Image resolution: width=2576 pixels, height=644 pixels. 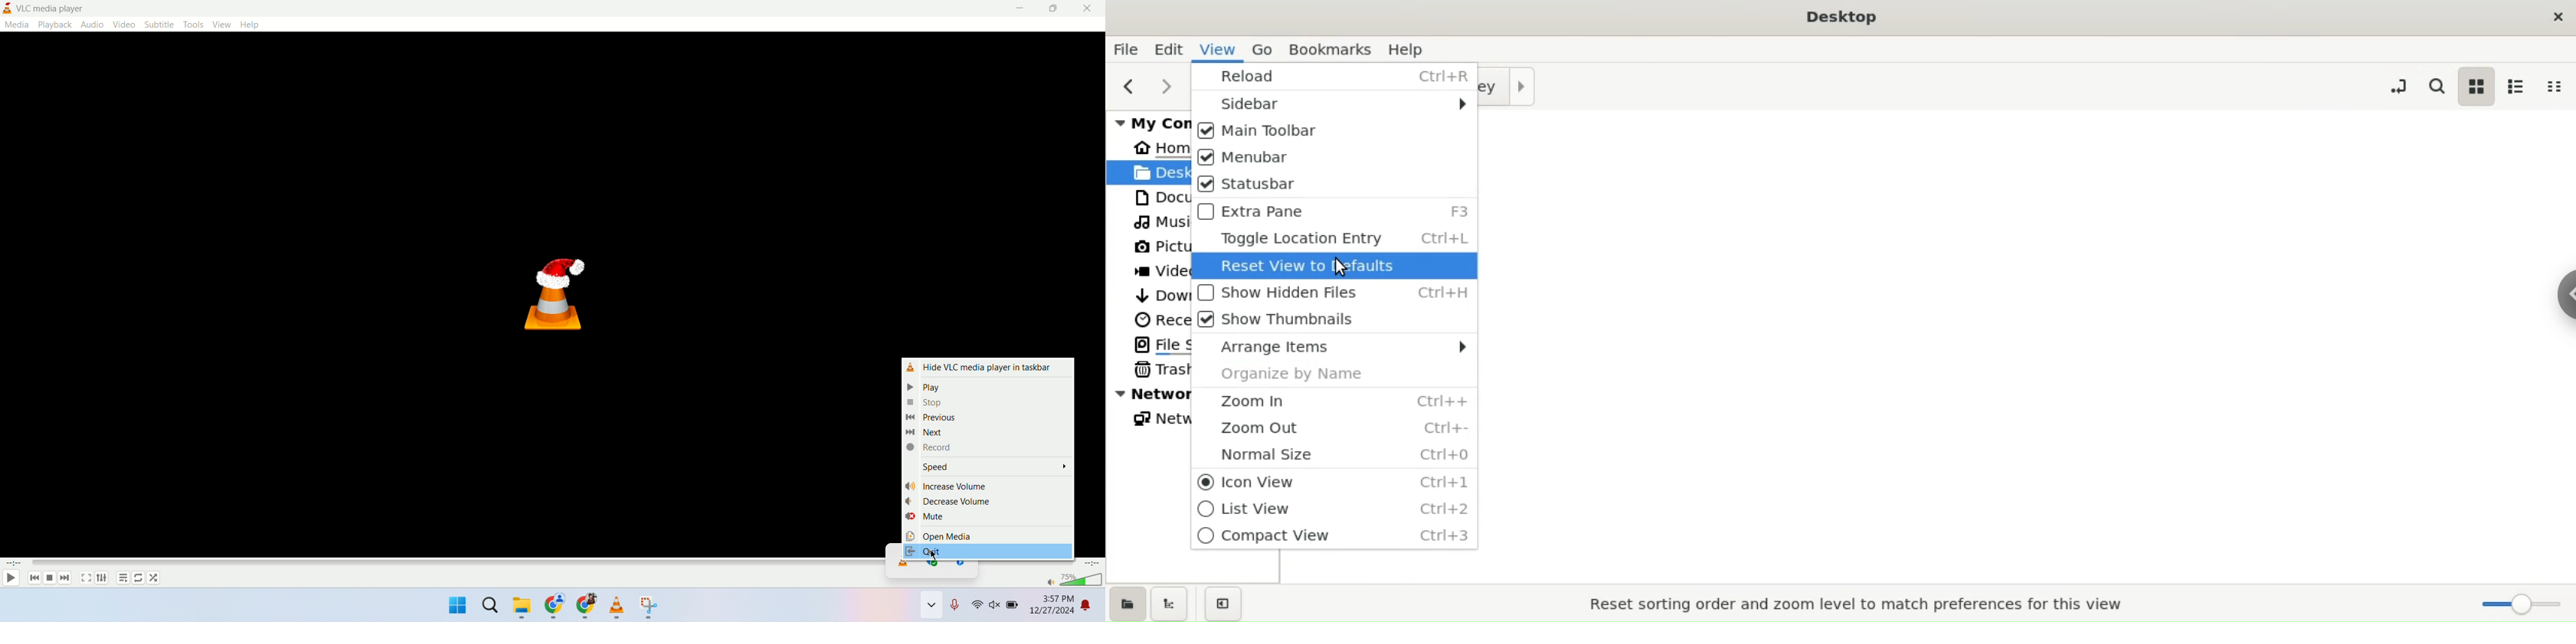 I want to click on mouse cursor, so click(x=934, y=555).